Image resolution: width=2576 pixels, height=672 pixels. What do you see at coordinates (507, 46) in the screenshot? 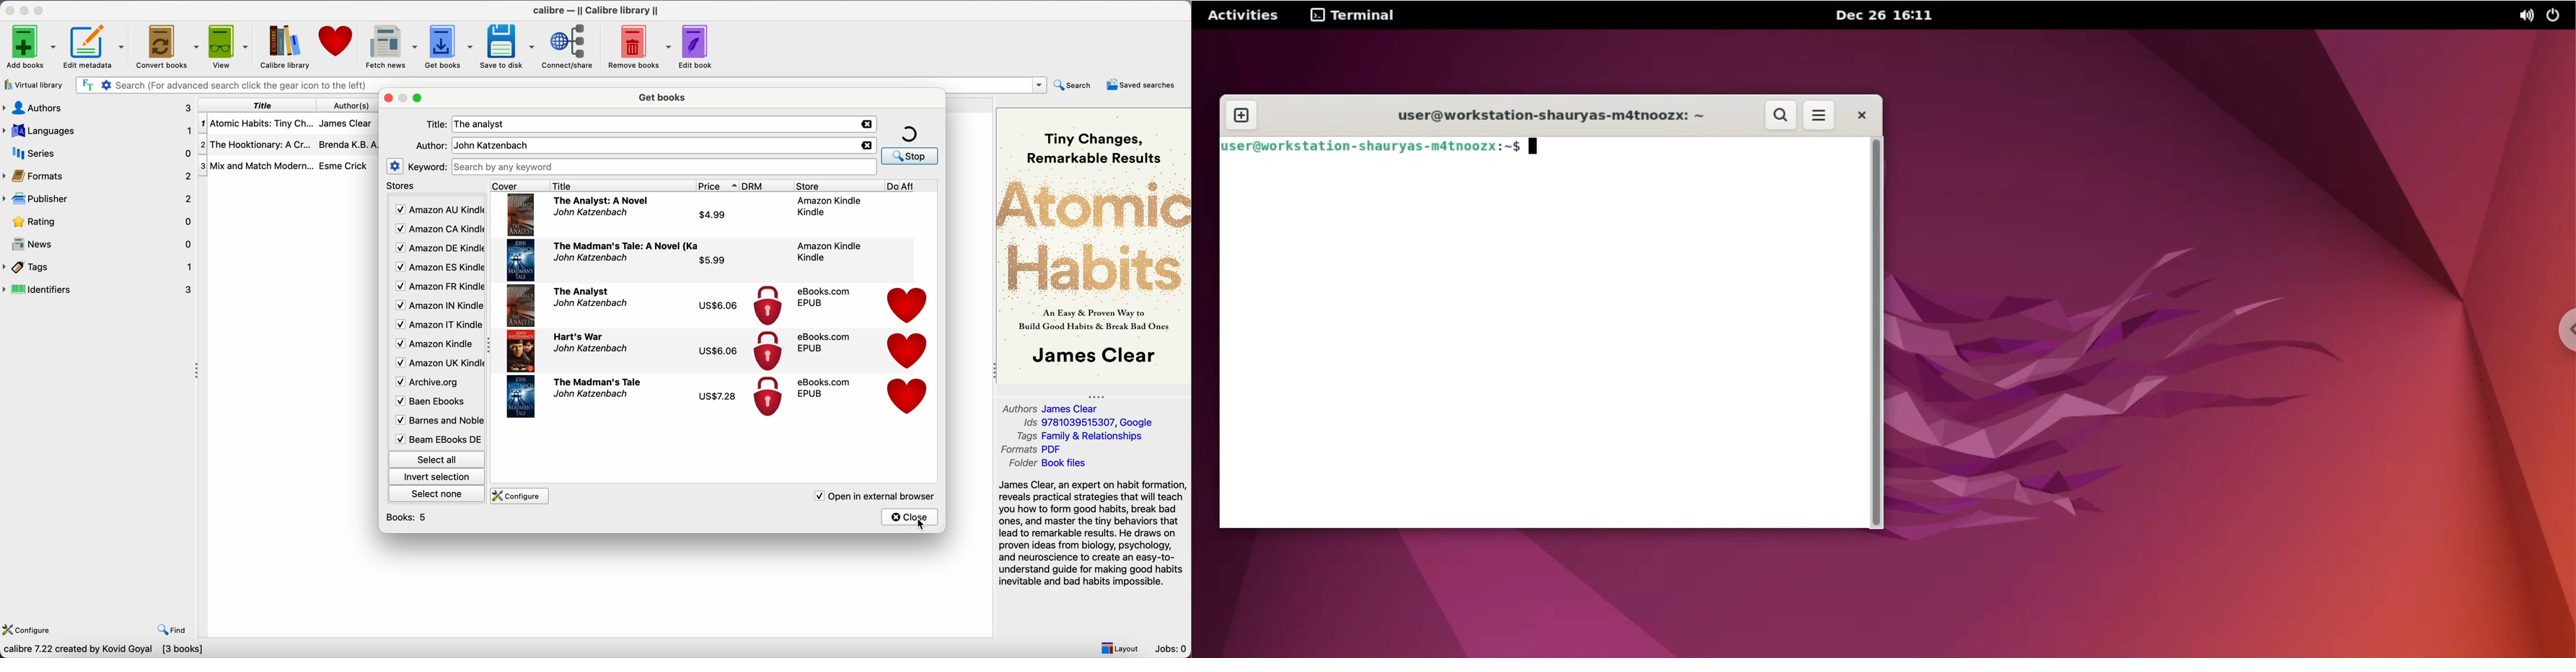
I see `save to disk` at bounding box center [507, 46].